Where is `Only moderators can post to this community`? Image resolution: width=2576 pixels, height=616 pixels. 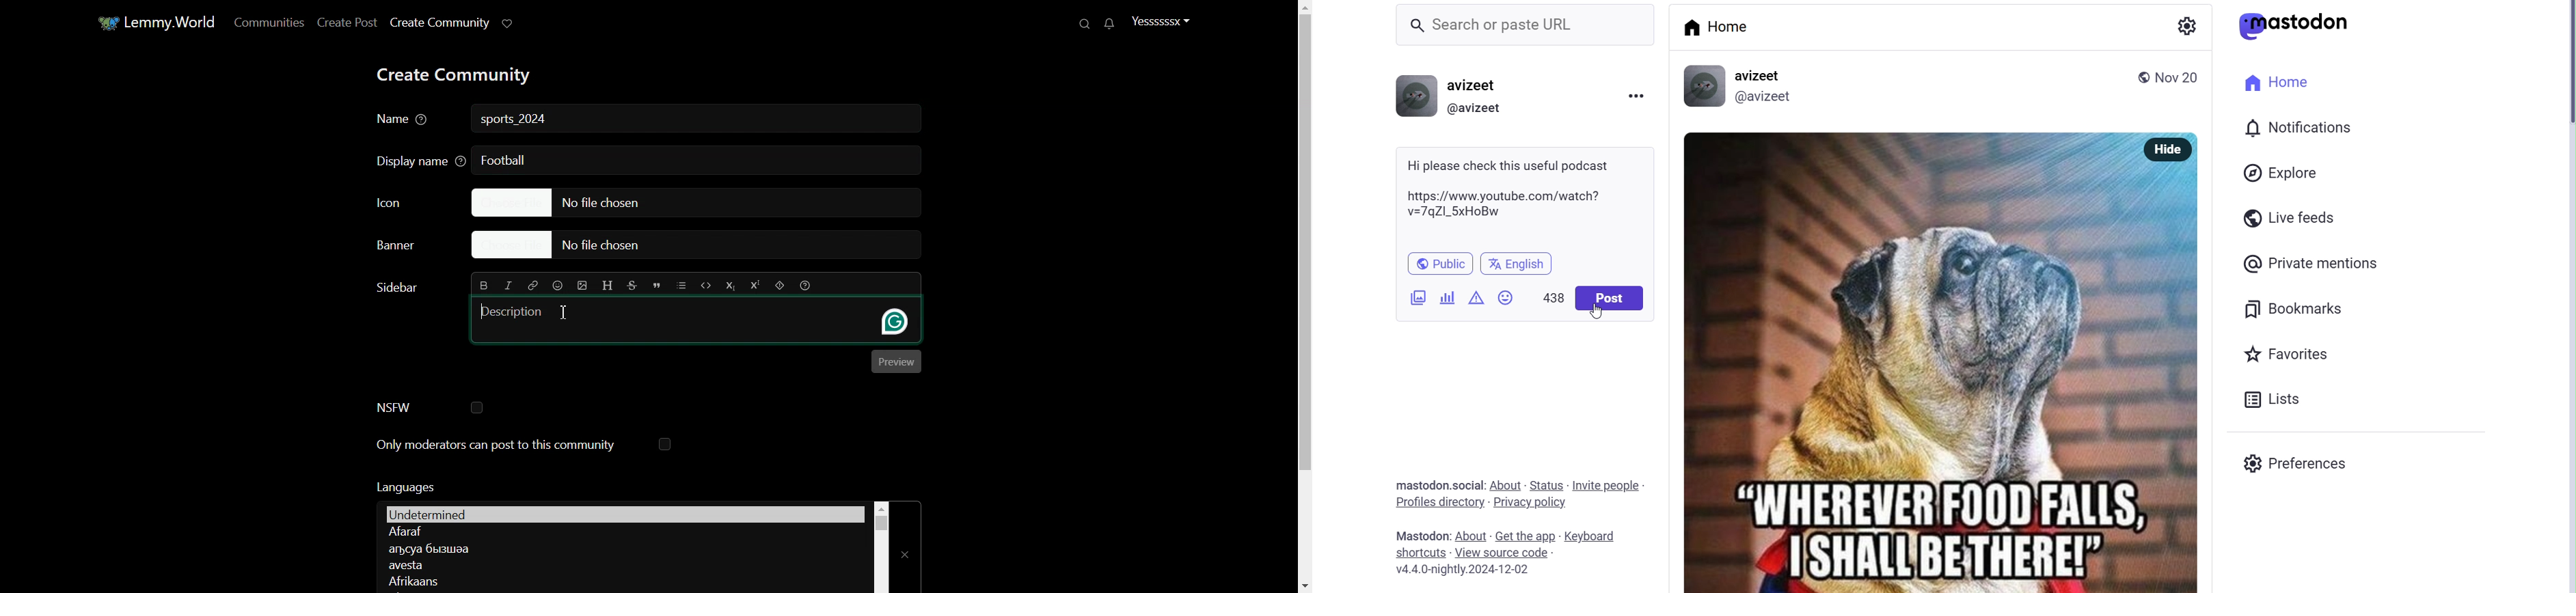
Only moderators can post to this community is located at coordinates (524, 445).